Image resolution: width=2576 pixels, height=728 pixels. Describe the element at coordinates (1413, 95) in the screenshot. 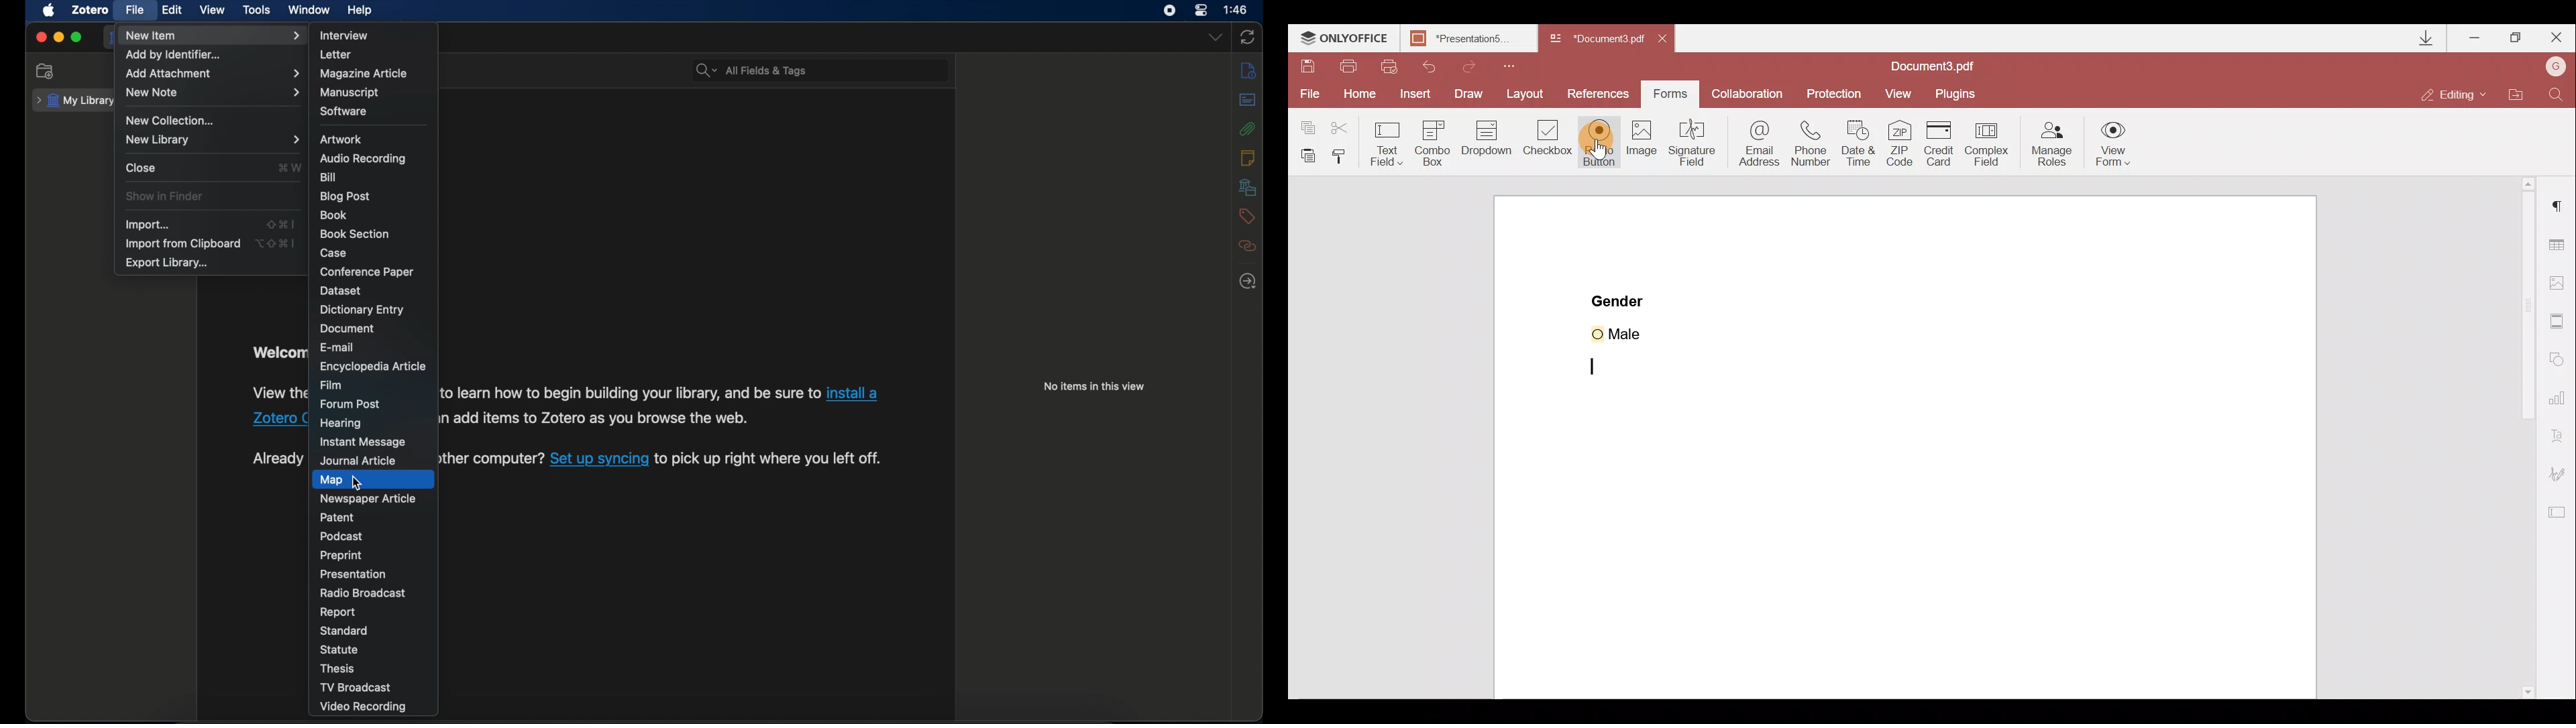

I see `Insert` at that location.